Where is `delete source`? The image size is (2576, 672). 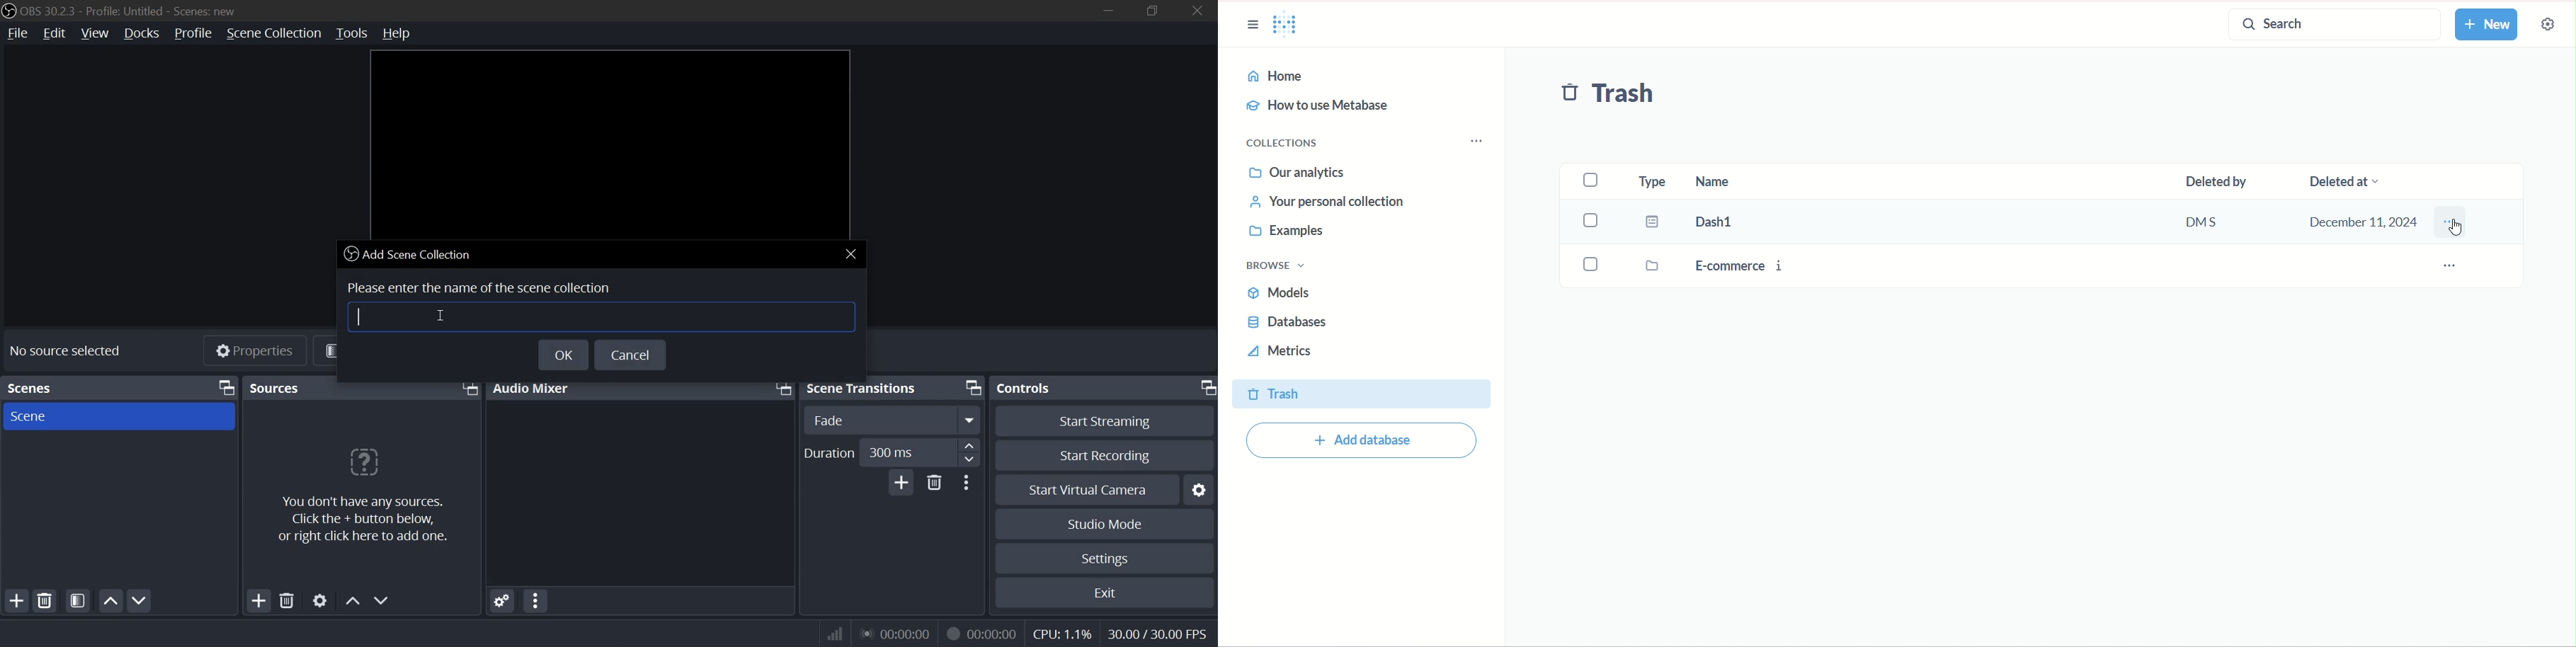 delete source is located at coordinates (45, 599).